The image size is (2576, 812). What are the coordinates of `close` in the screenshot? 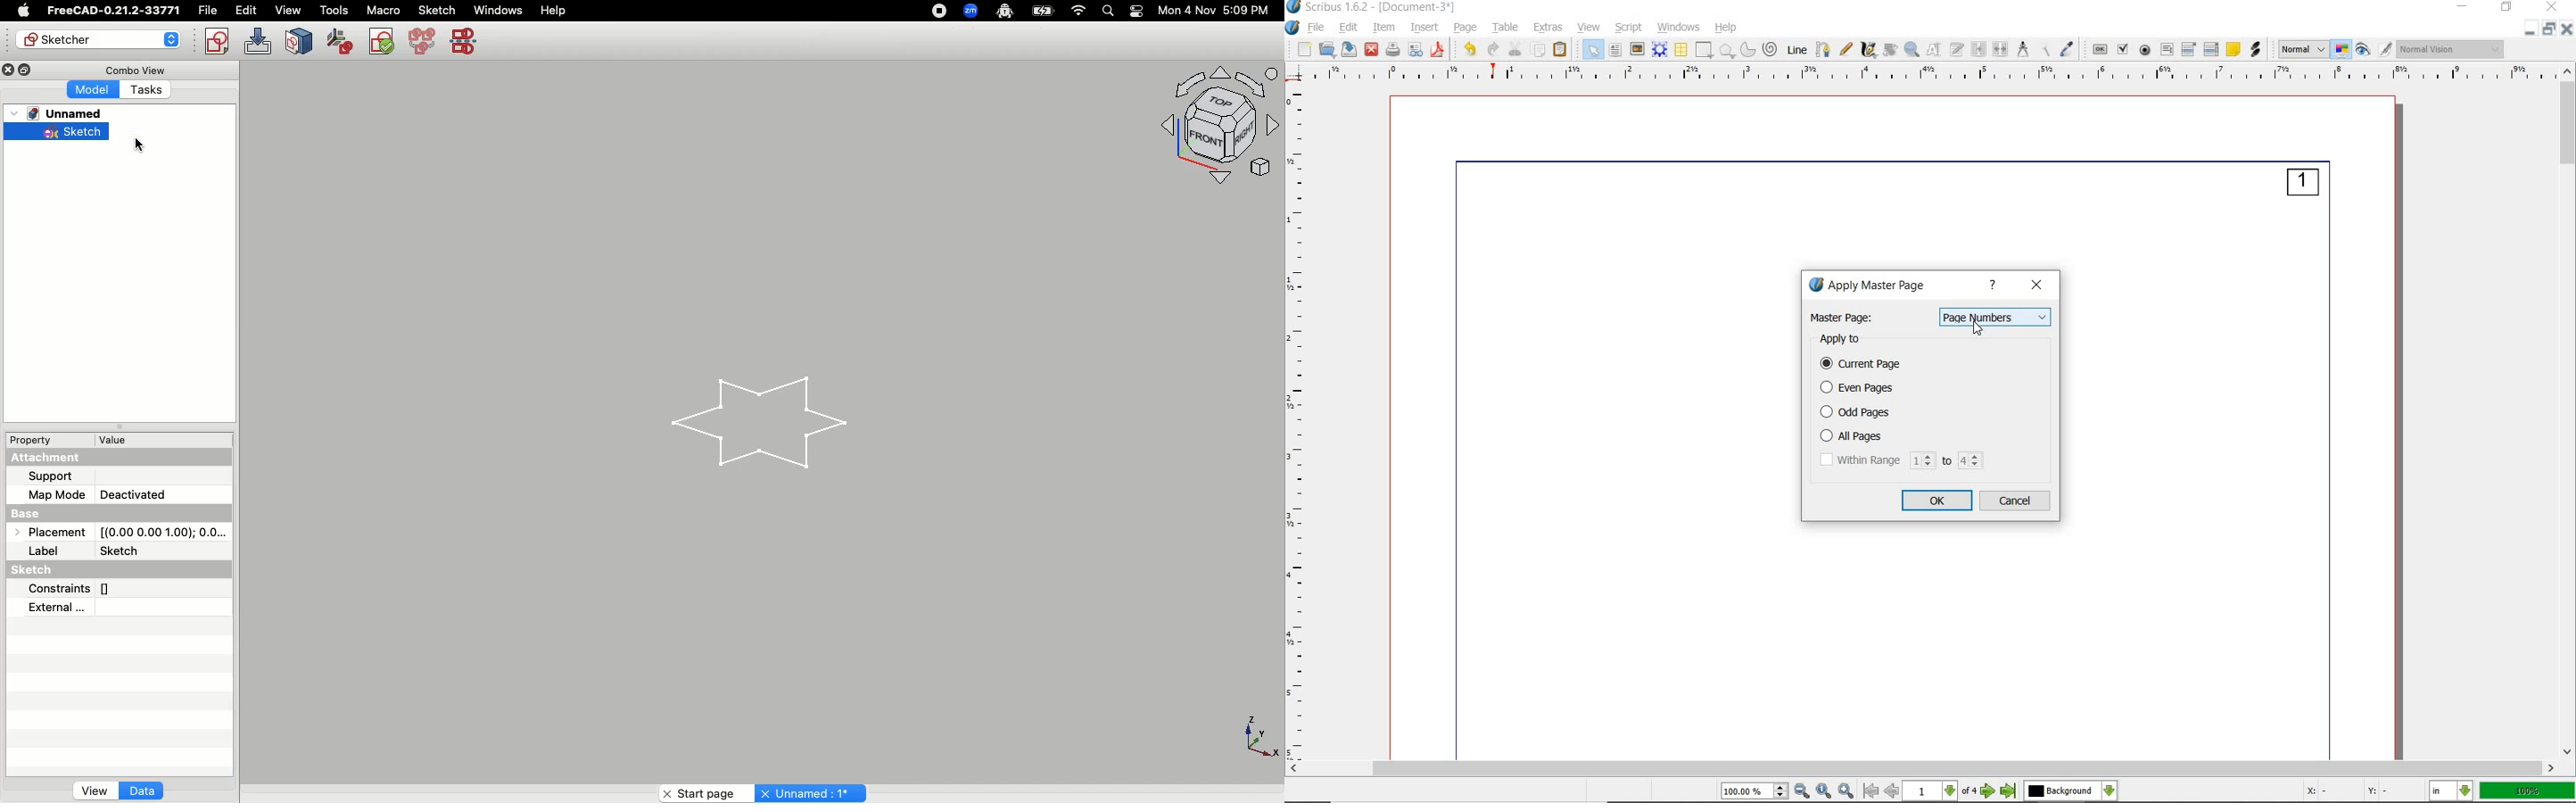 It's located at (2037, 286).